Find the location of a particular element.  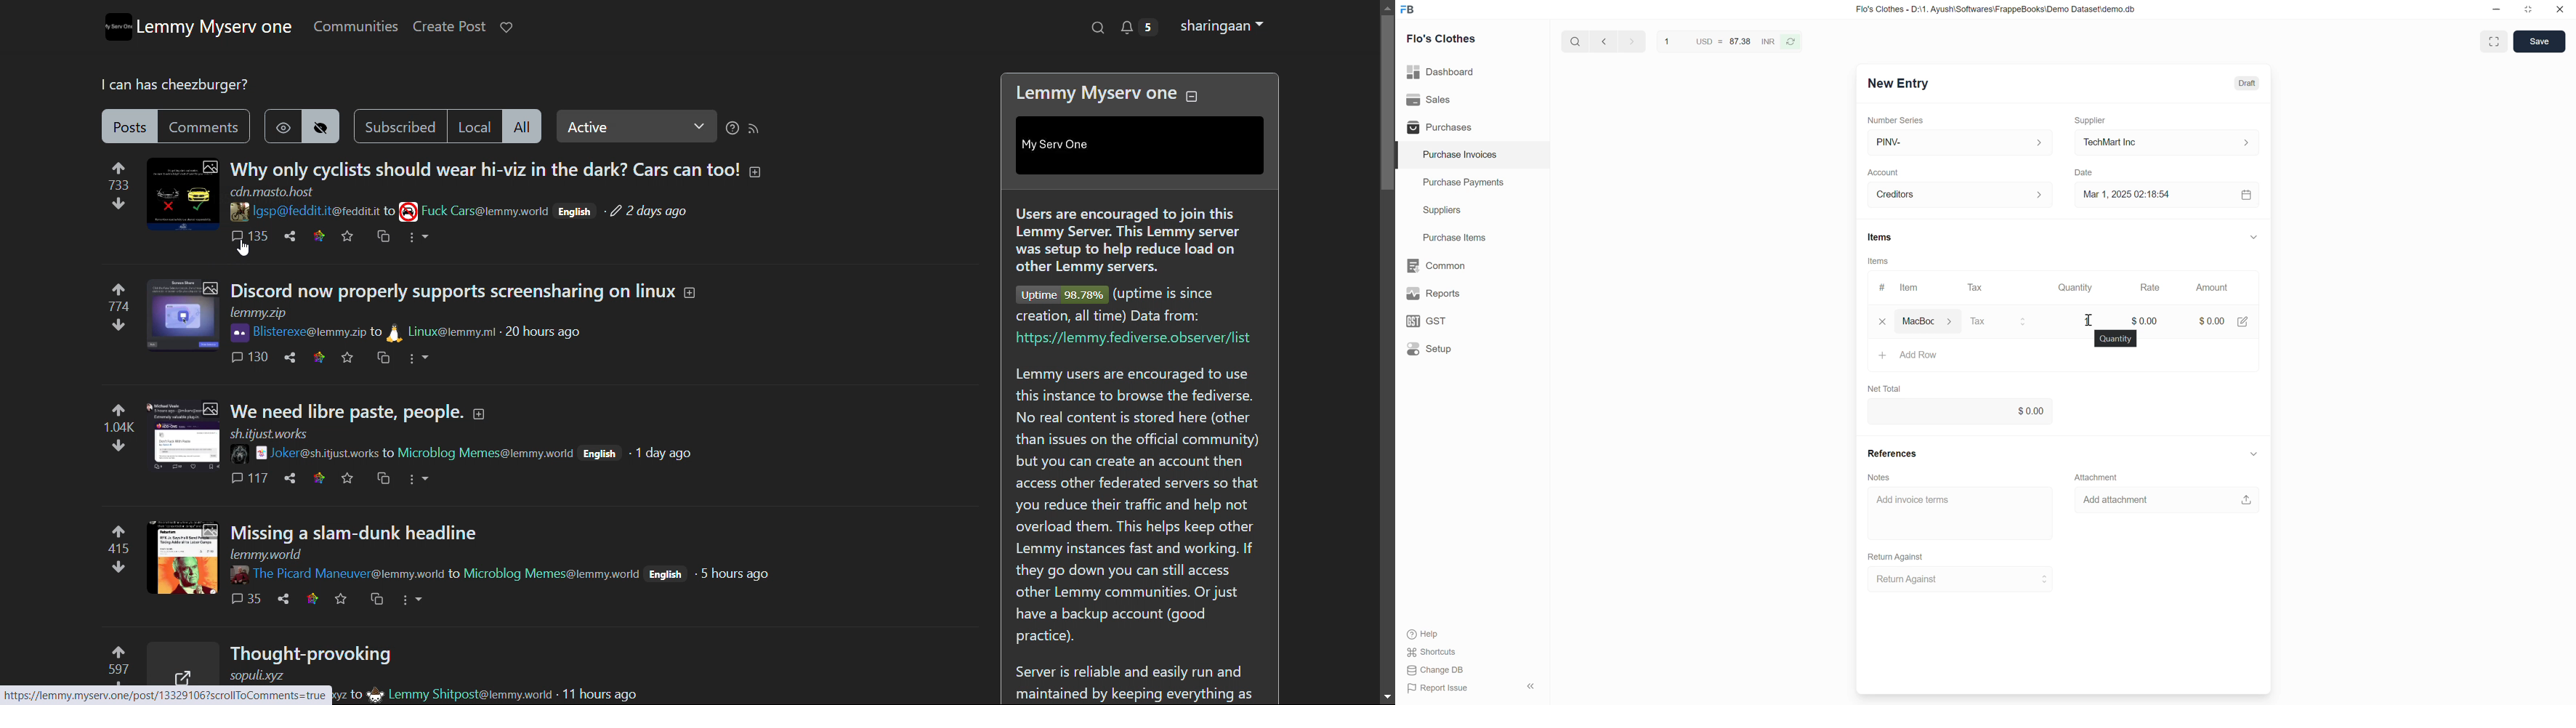

Supplier is located at coordinates (2090, 121).